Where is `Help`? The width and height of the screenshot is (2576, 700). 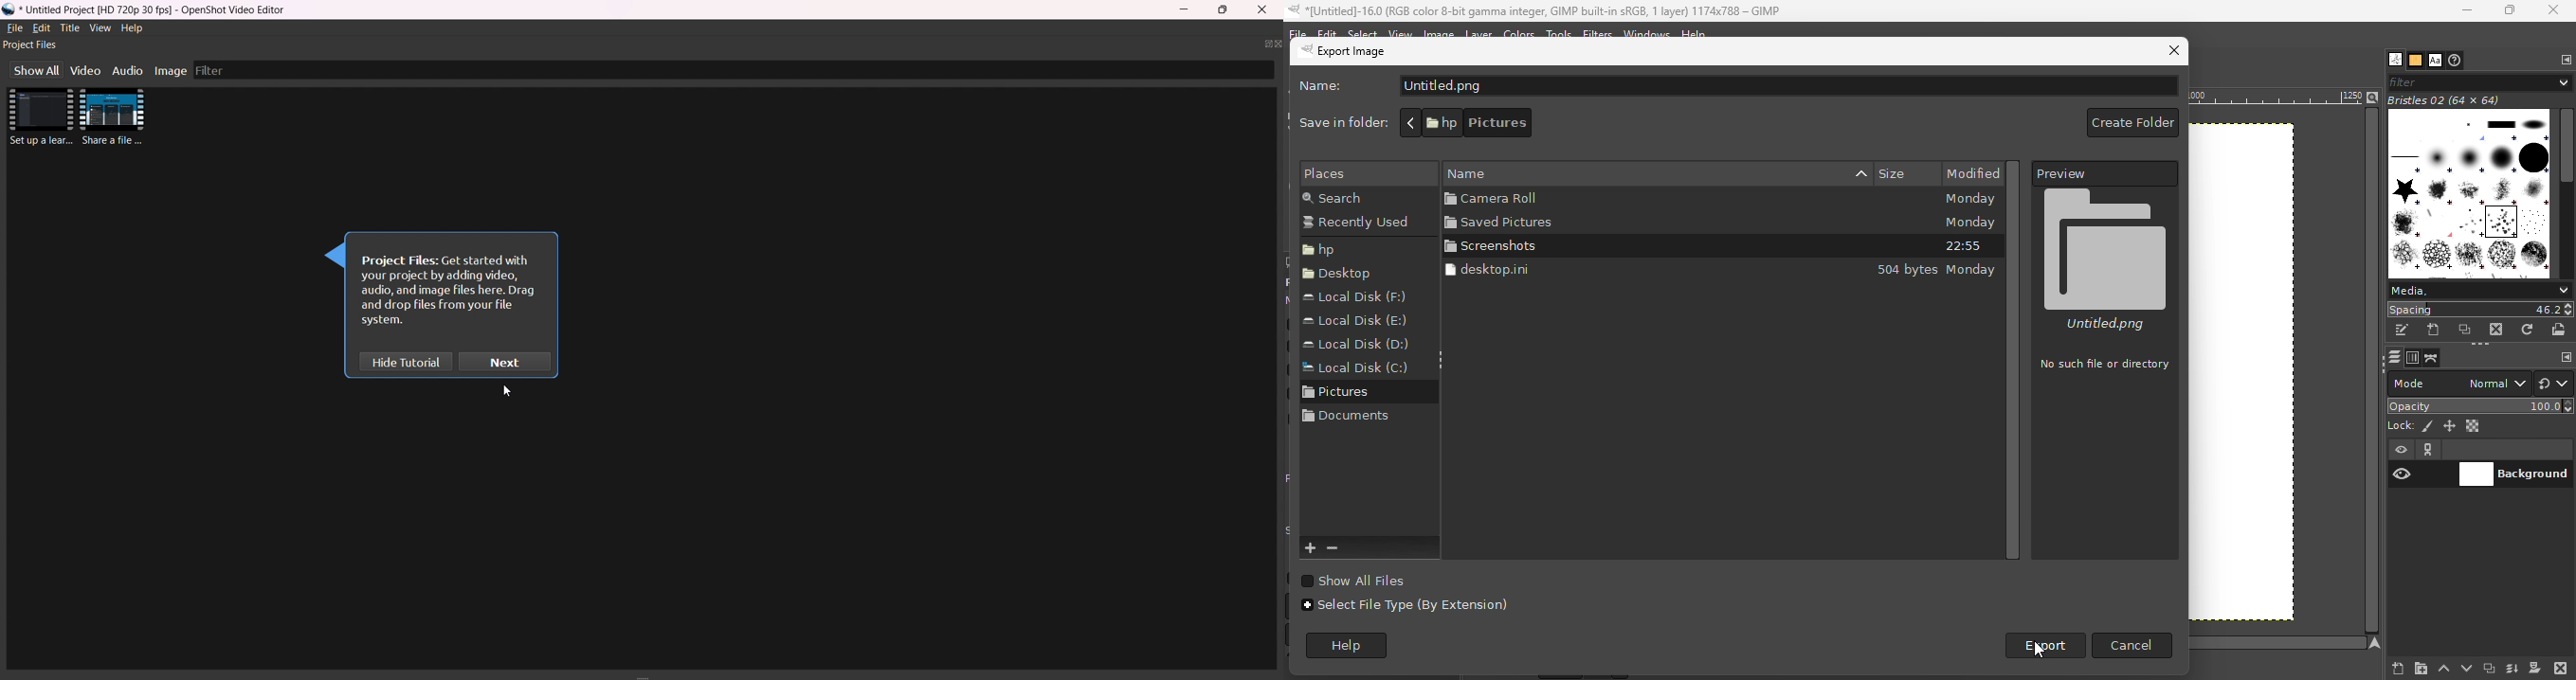
Help is located at coordinates (1695, 31).